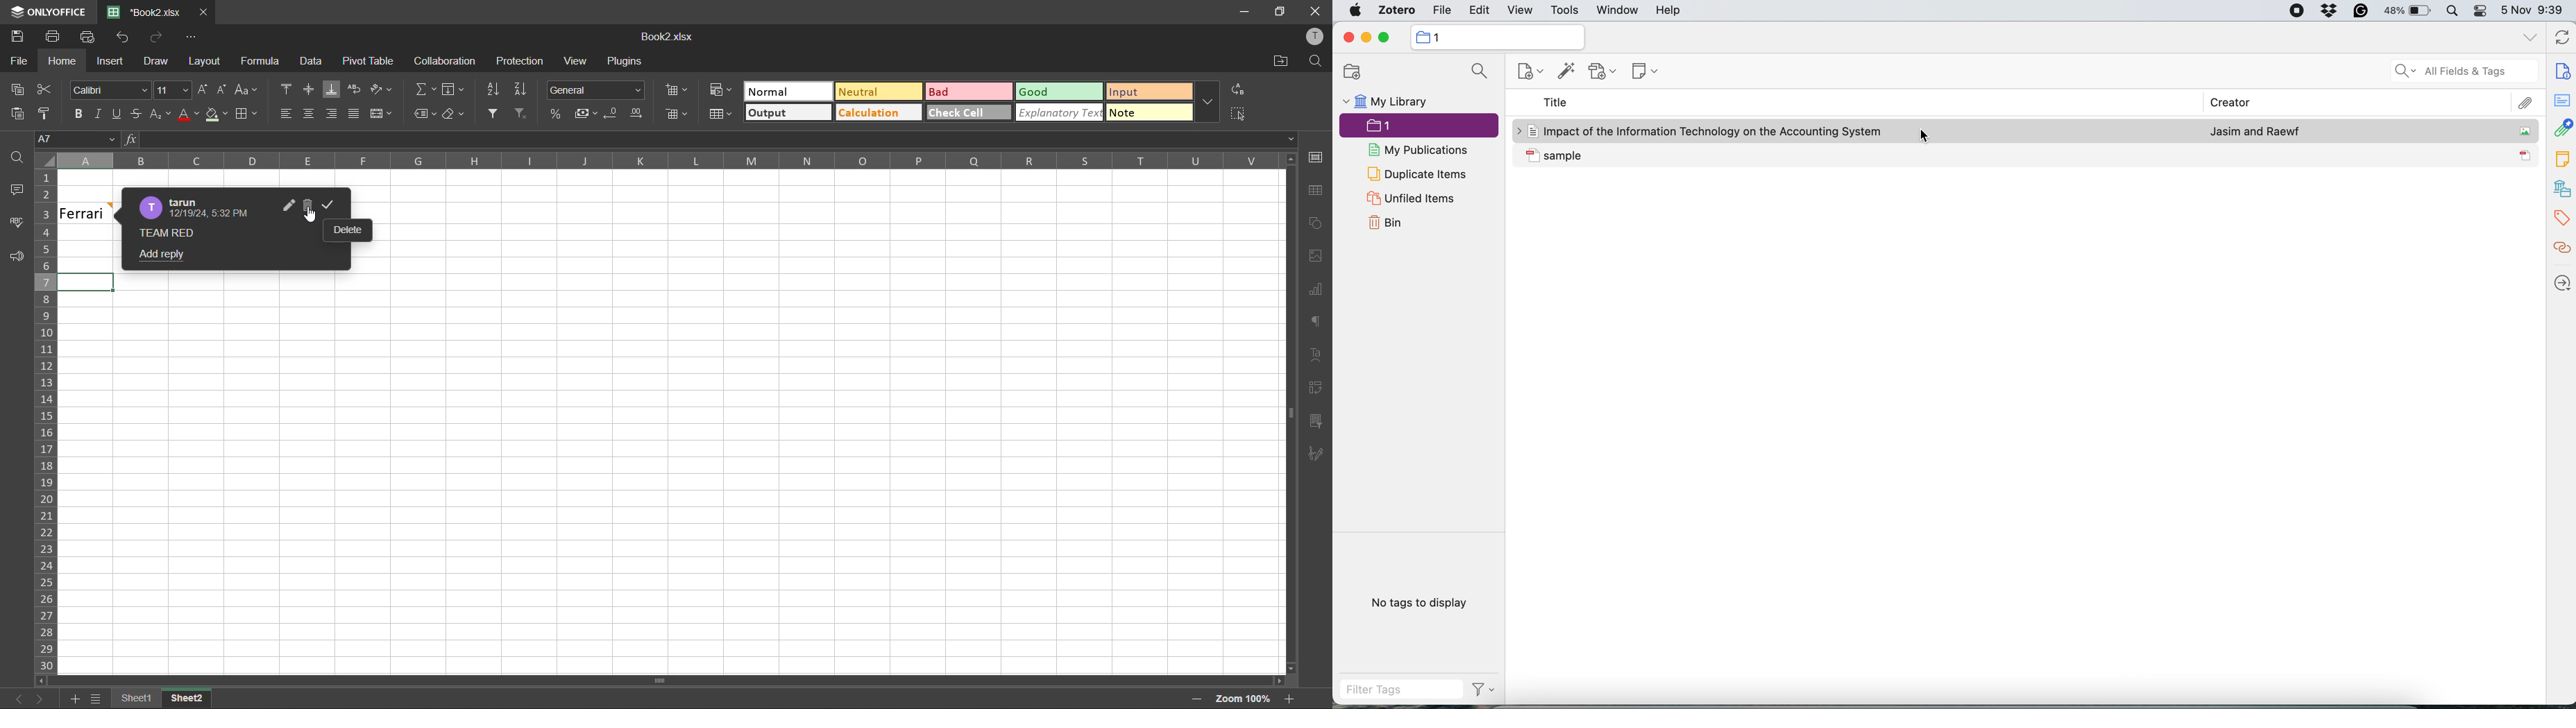  Describe the element at coordinates (2456, 11) in the screenshot. I see `spotlight search` at that location.